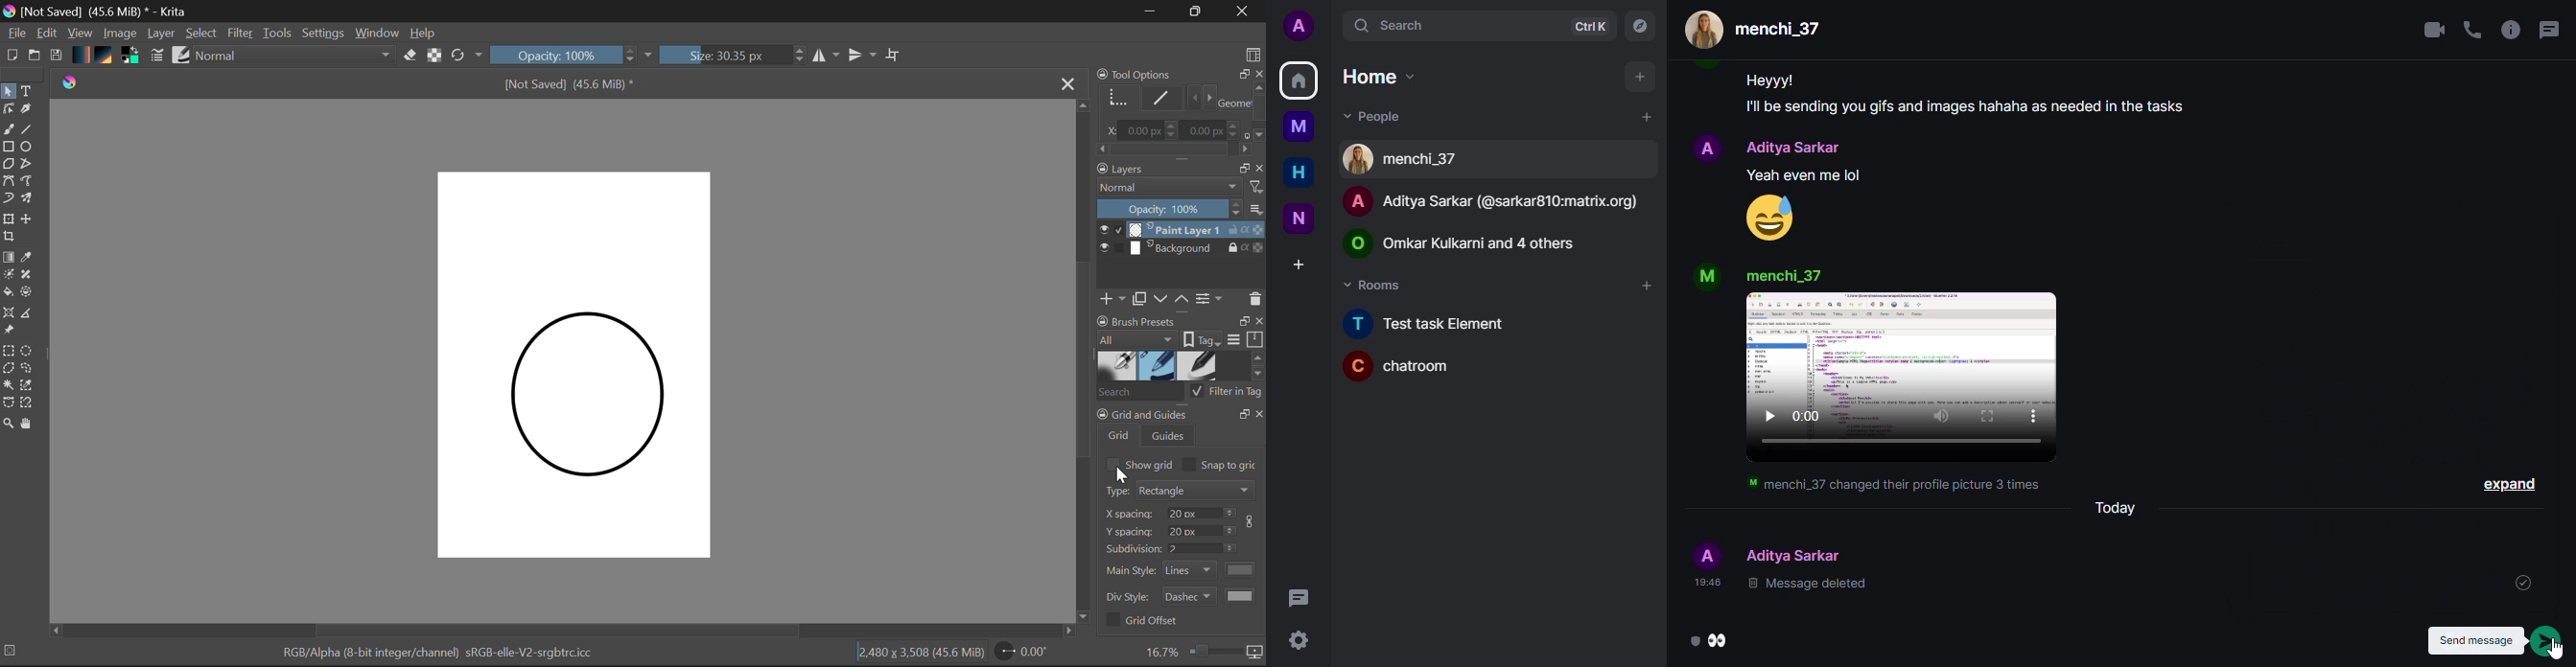 This screenshot has width=2576, height=672. What do you see at coordinates (324, 35) in the screenshot?
I see `Settings` at bounding box center [324, 35].